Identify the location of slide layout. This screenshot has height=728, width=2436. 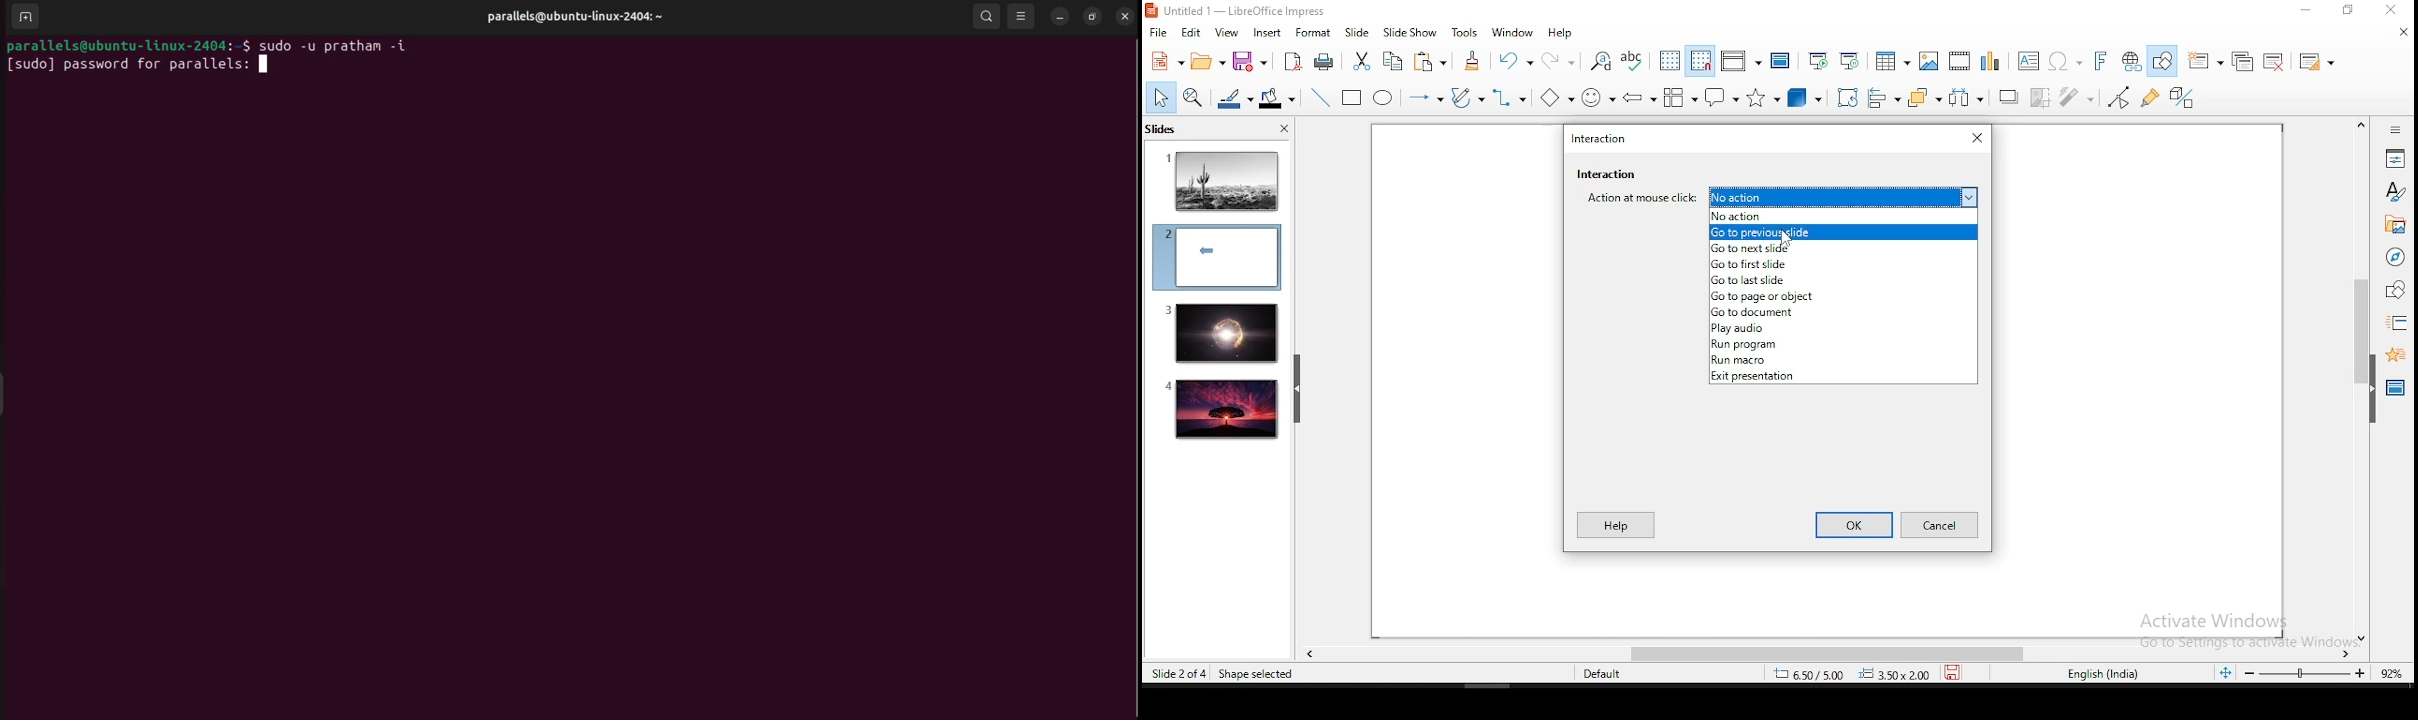
(2314, 62).